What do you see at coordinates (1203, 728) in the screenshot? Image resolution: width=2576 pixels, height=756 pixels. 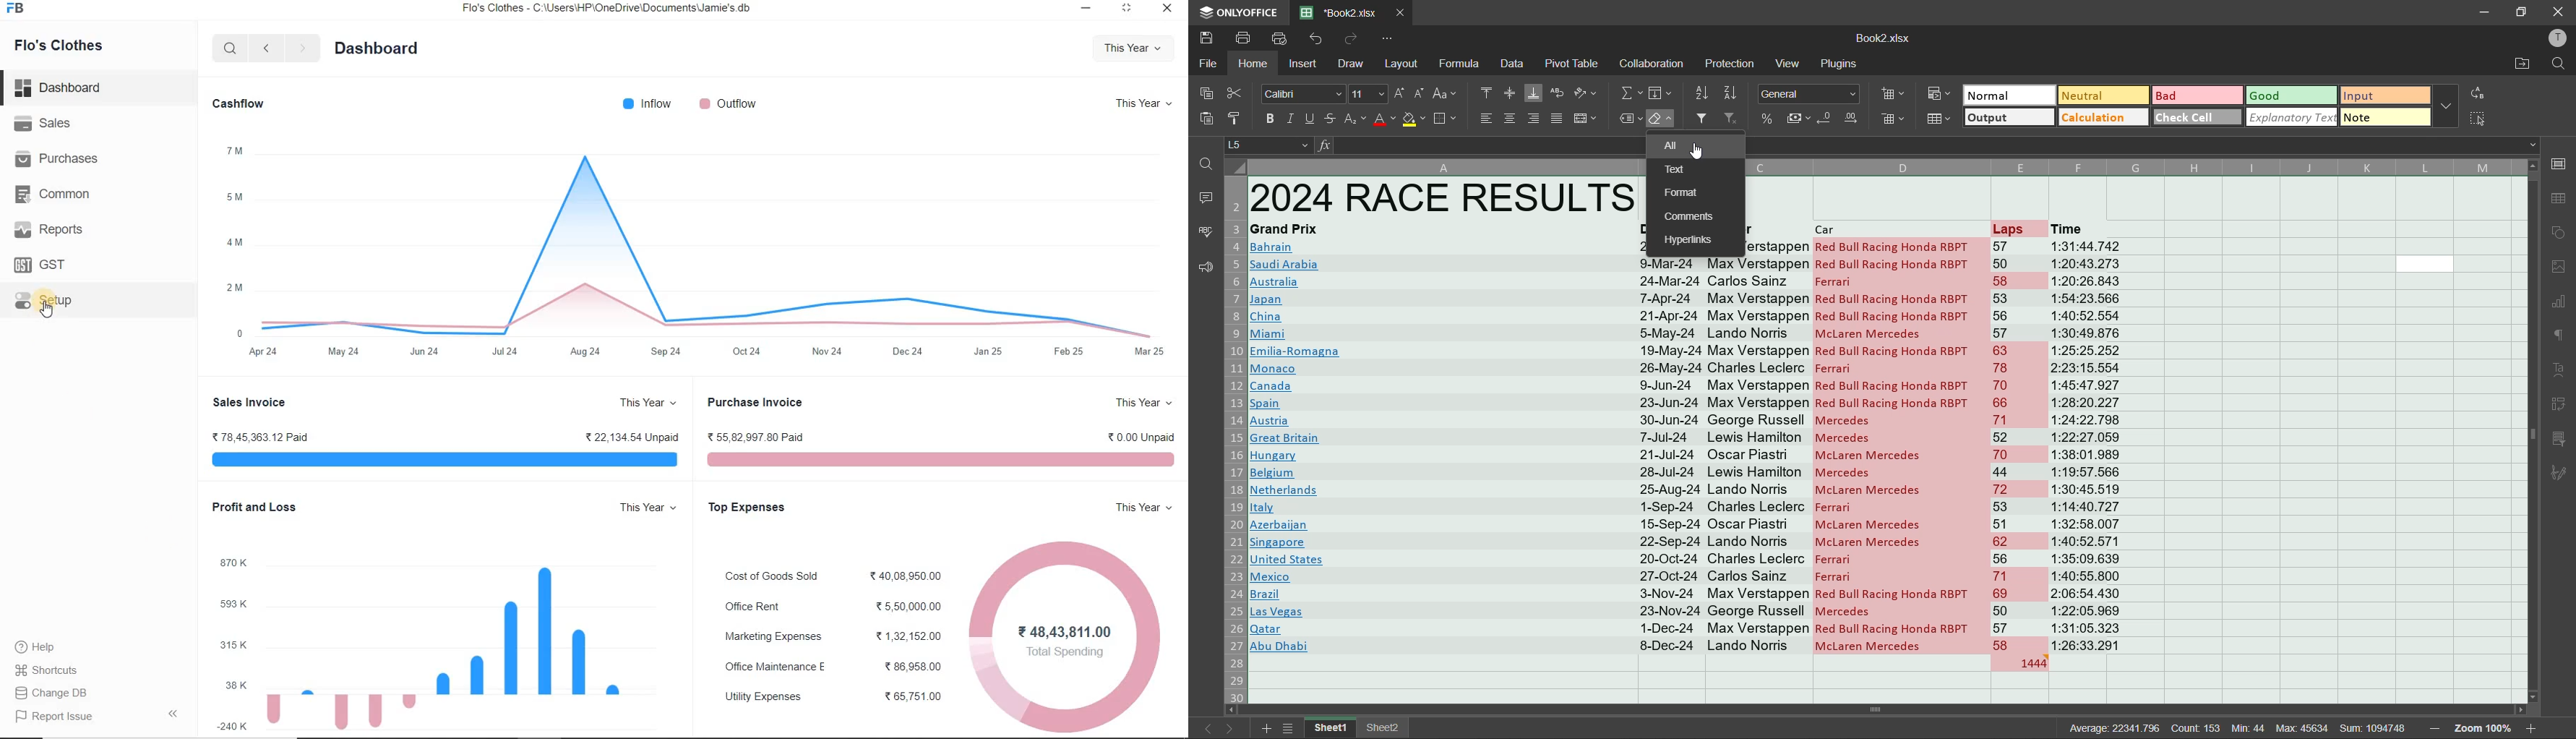 I see `previous` at bounding box center [1203, 728].